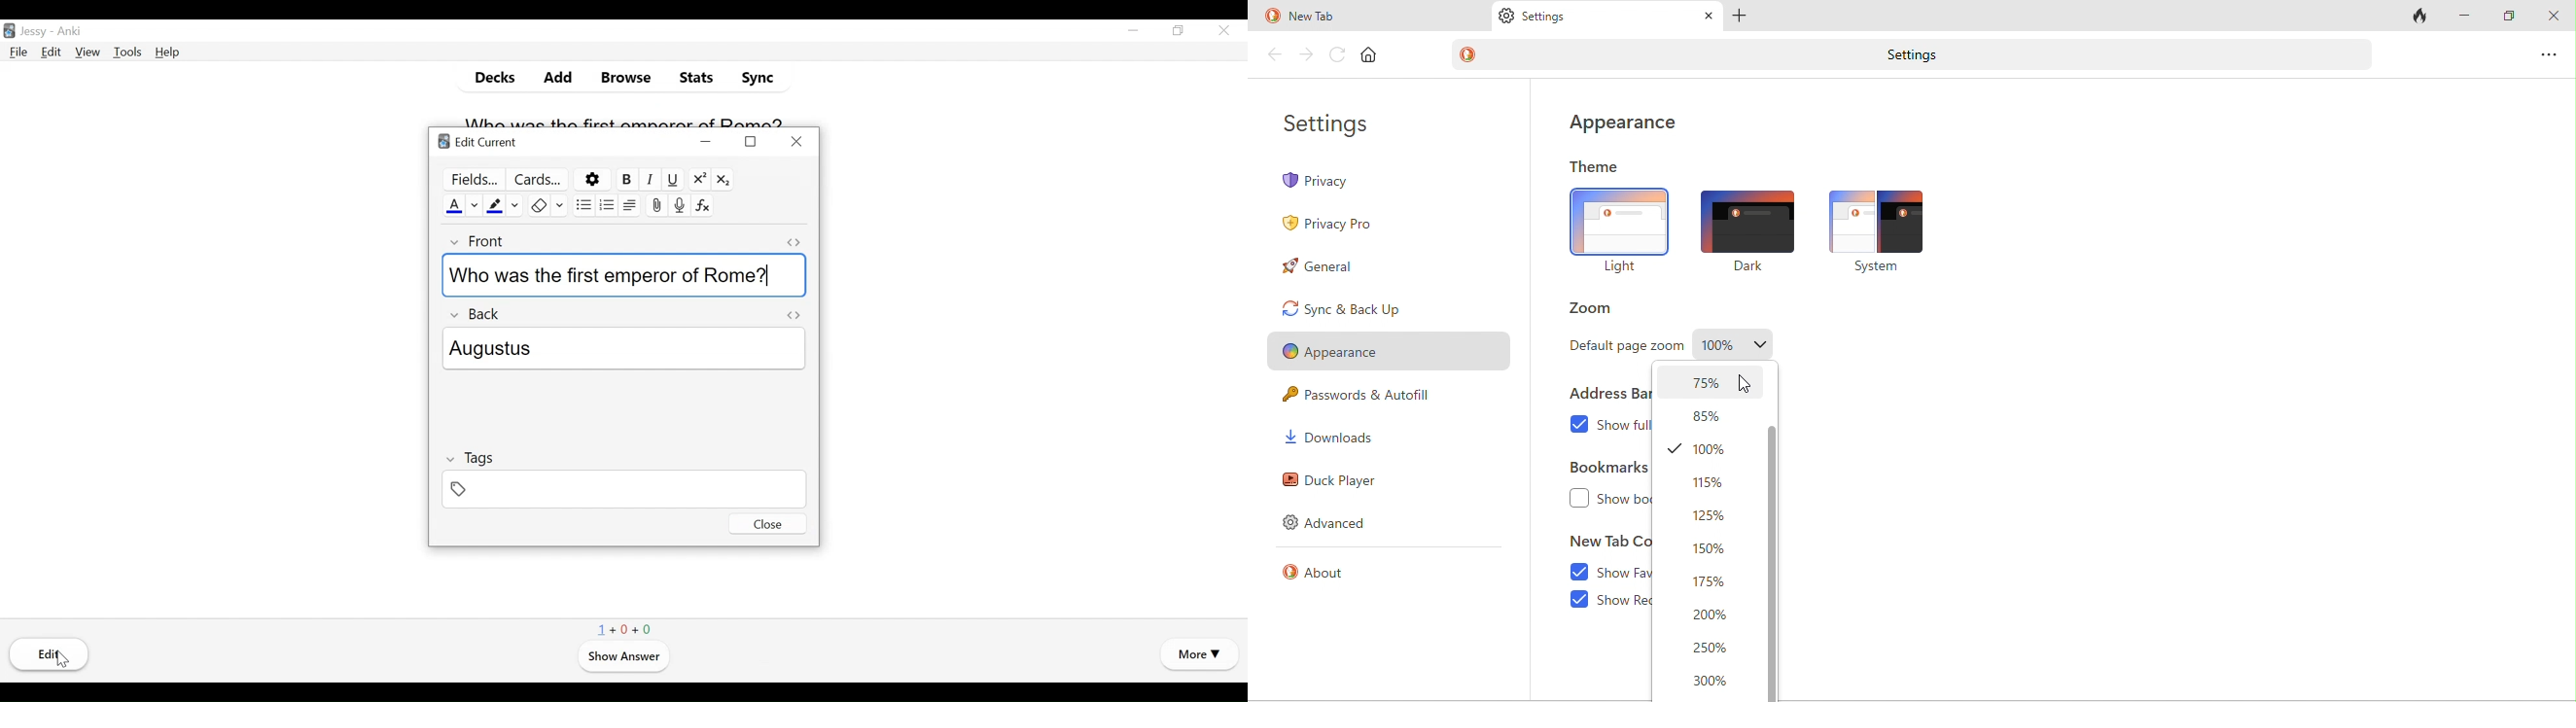 This screenshot has height=728, width=2576. Describe the element at coordinates (696, 78) in the screenshot. I see `Stats` at that location.